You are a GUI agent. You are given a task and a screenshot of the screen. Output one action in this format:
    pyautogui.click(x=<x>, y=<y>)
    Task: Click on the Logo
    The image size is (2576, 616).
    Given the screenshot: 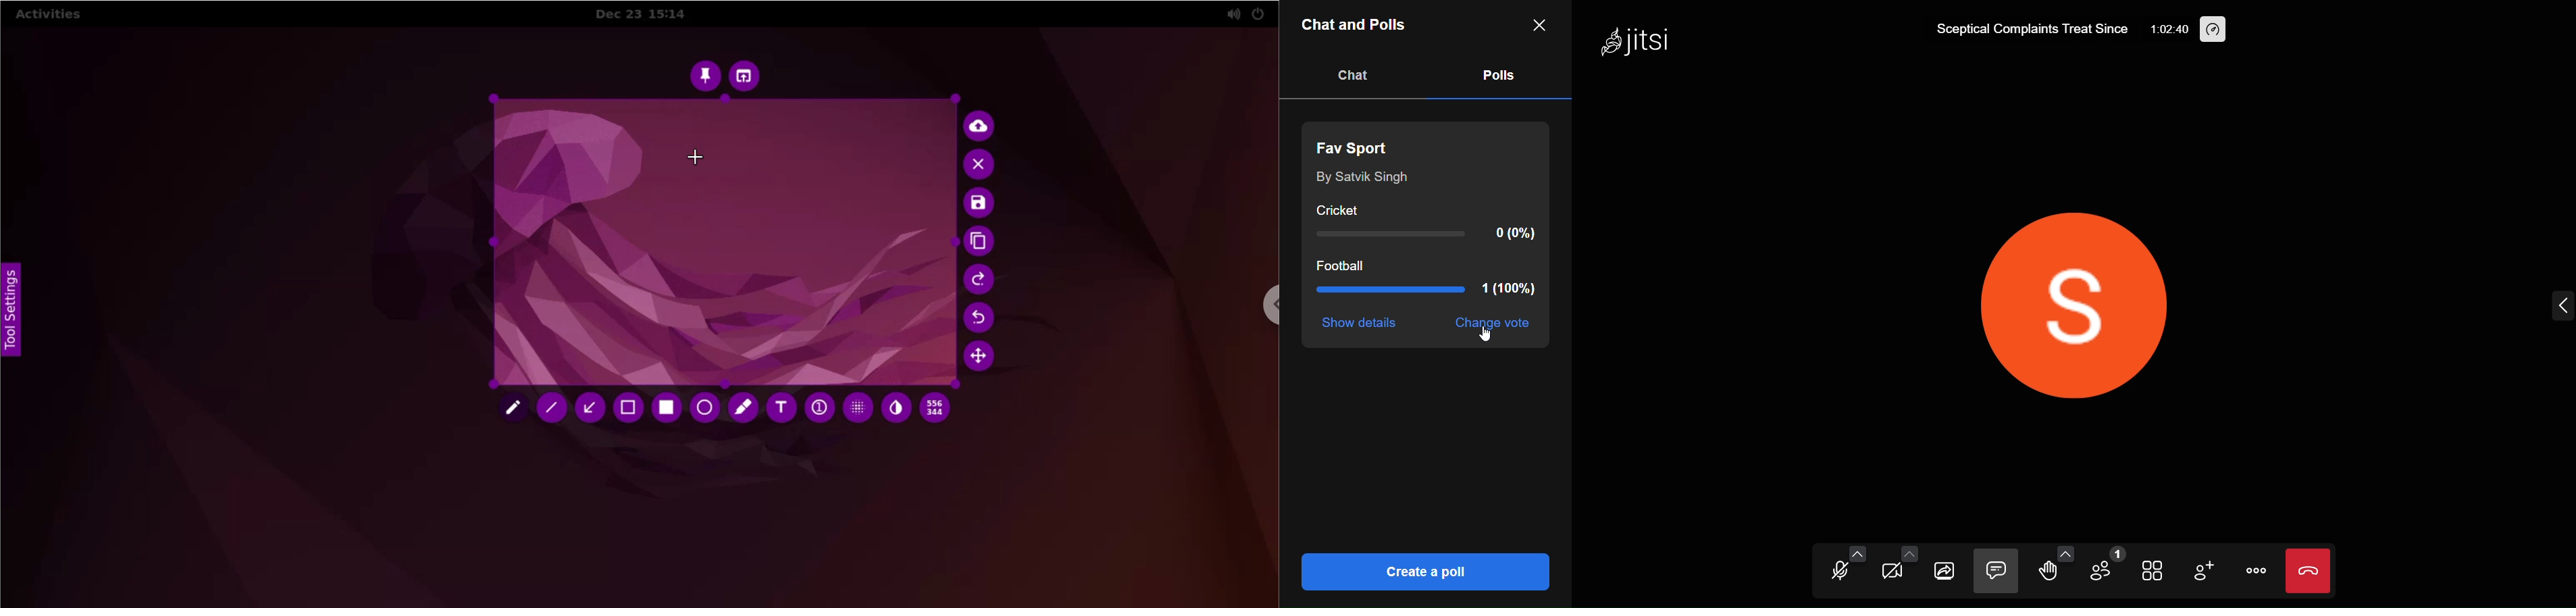 What is the action you would take?
    pyautogui.click(x=1637, y=44)
    